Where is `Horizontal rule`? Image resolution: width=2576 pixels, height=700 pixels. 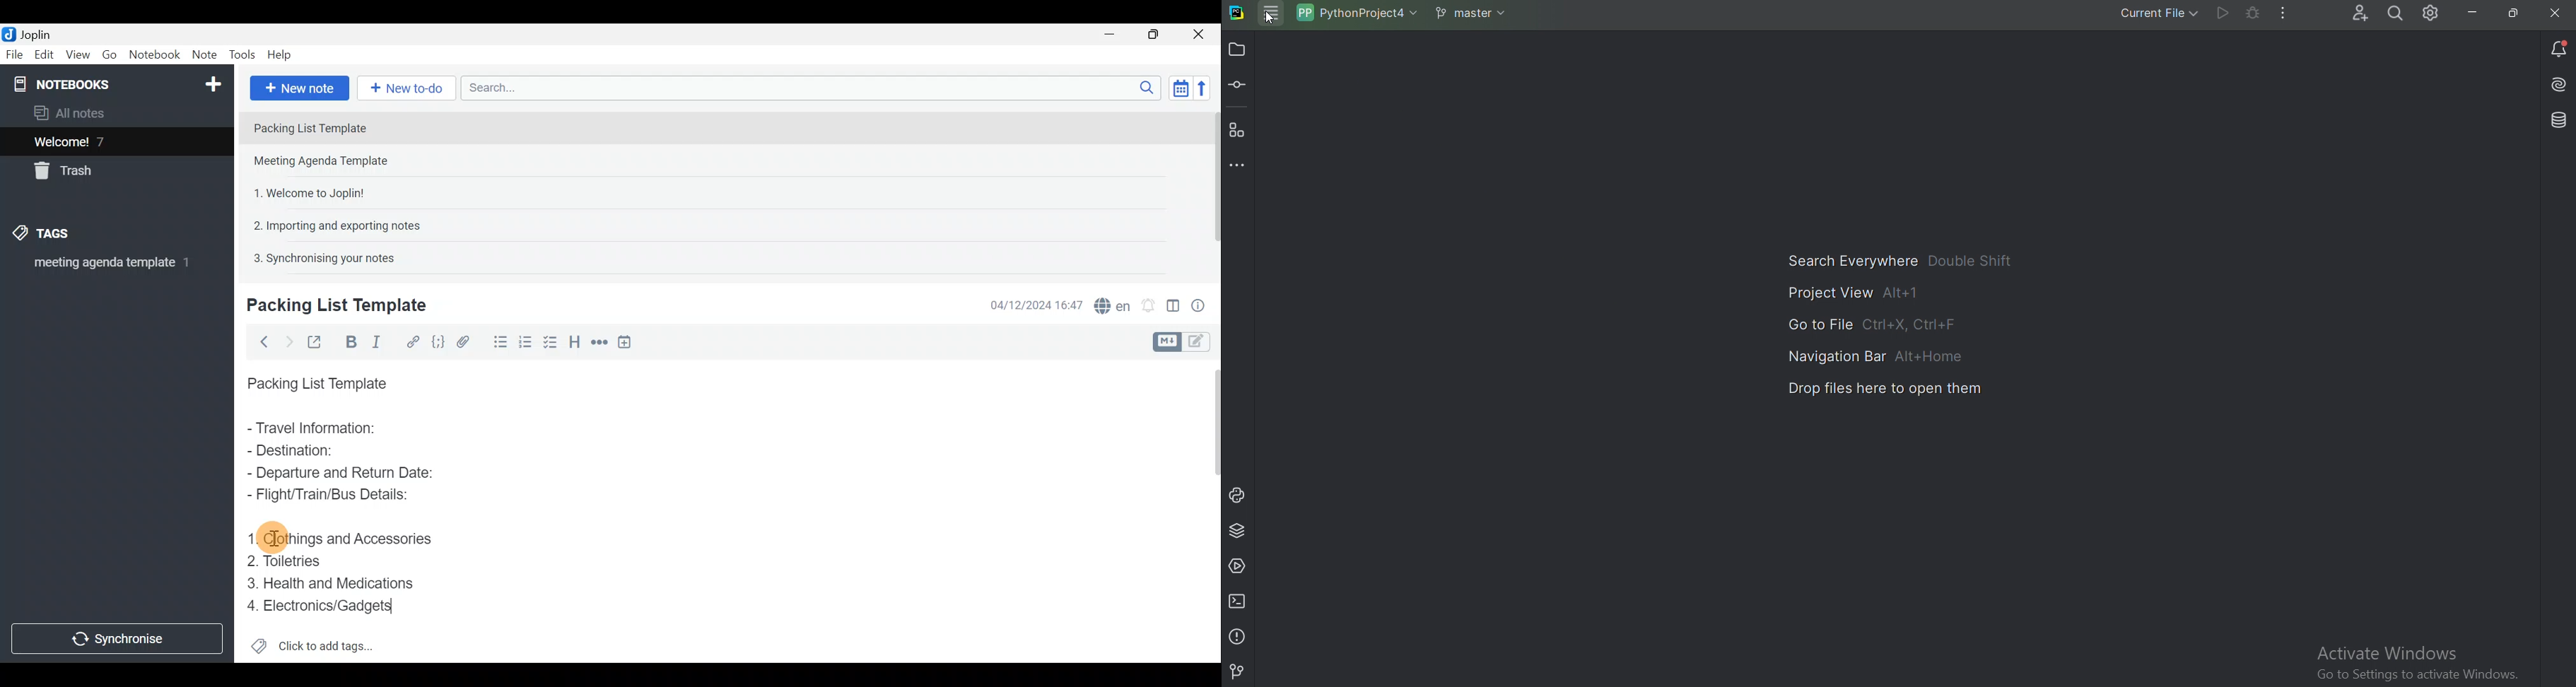 Horizontal rule is located at coordinates (597, 342).